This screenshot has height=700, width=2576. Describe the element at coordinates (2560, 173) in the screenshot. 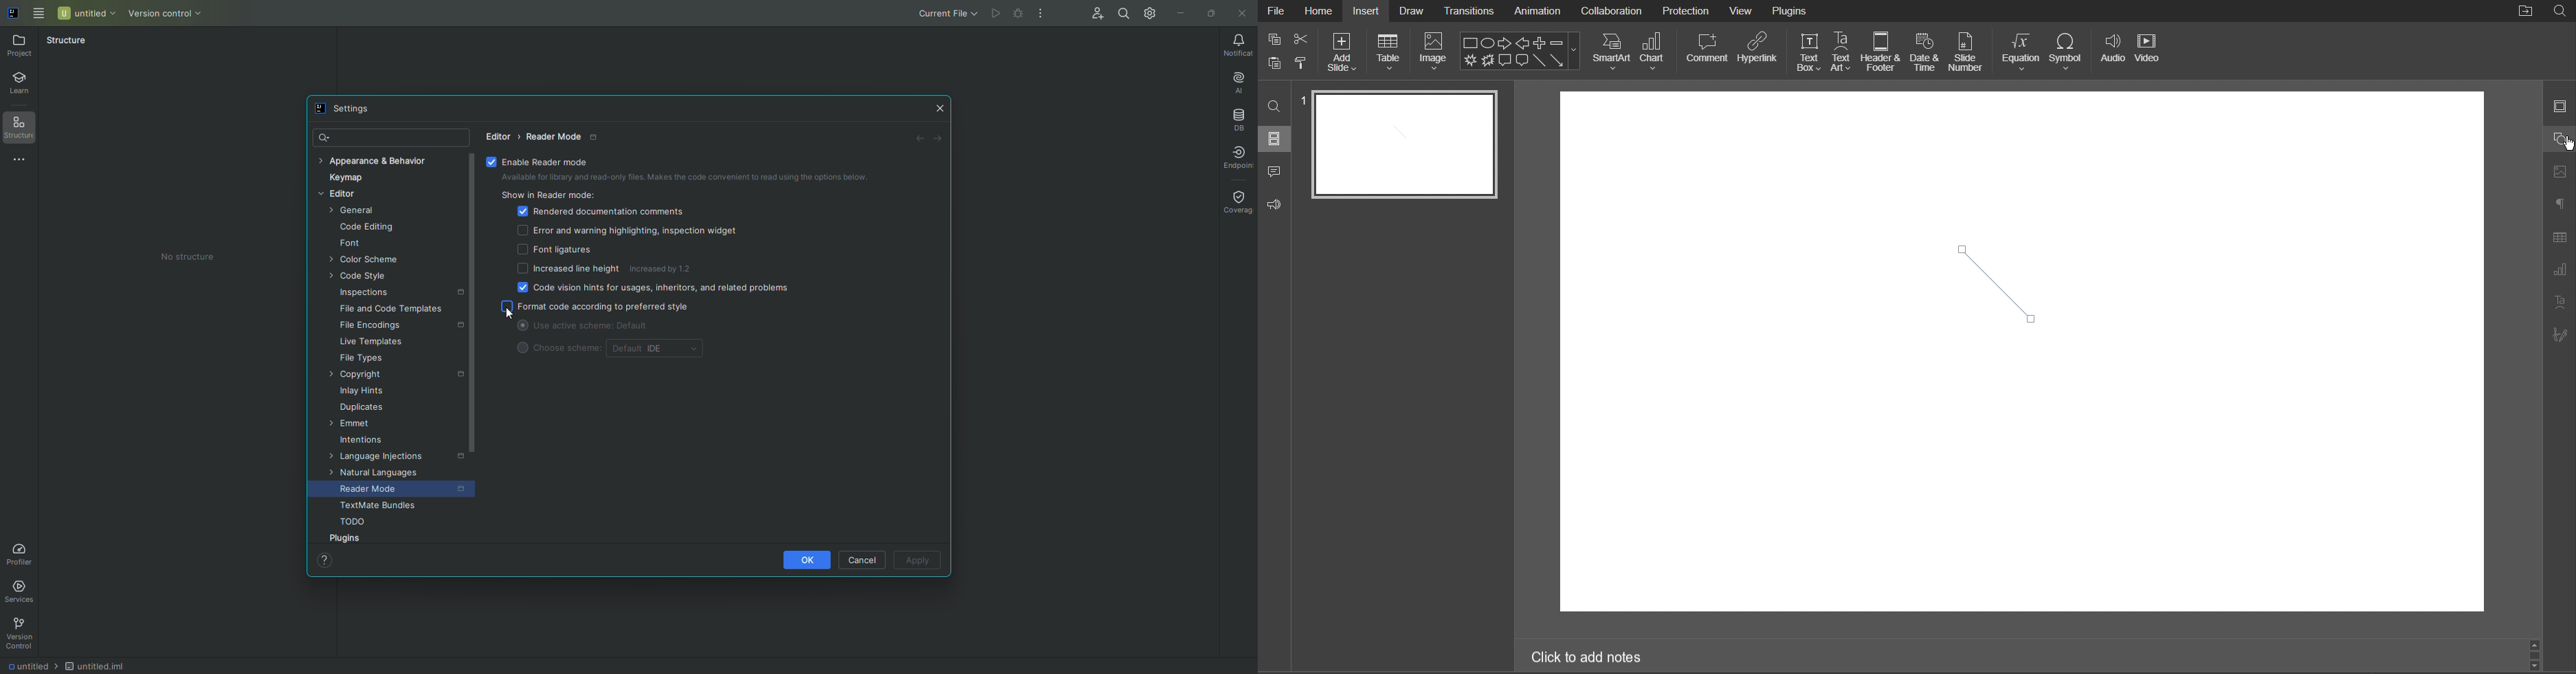

I see `Image Settings` at that location.